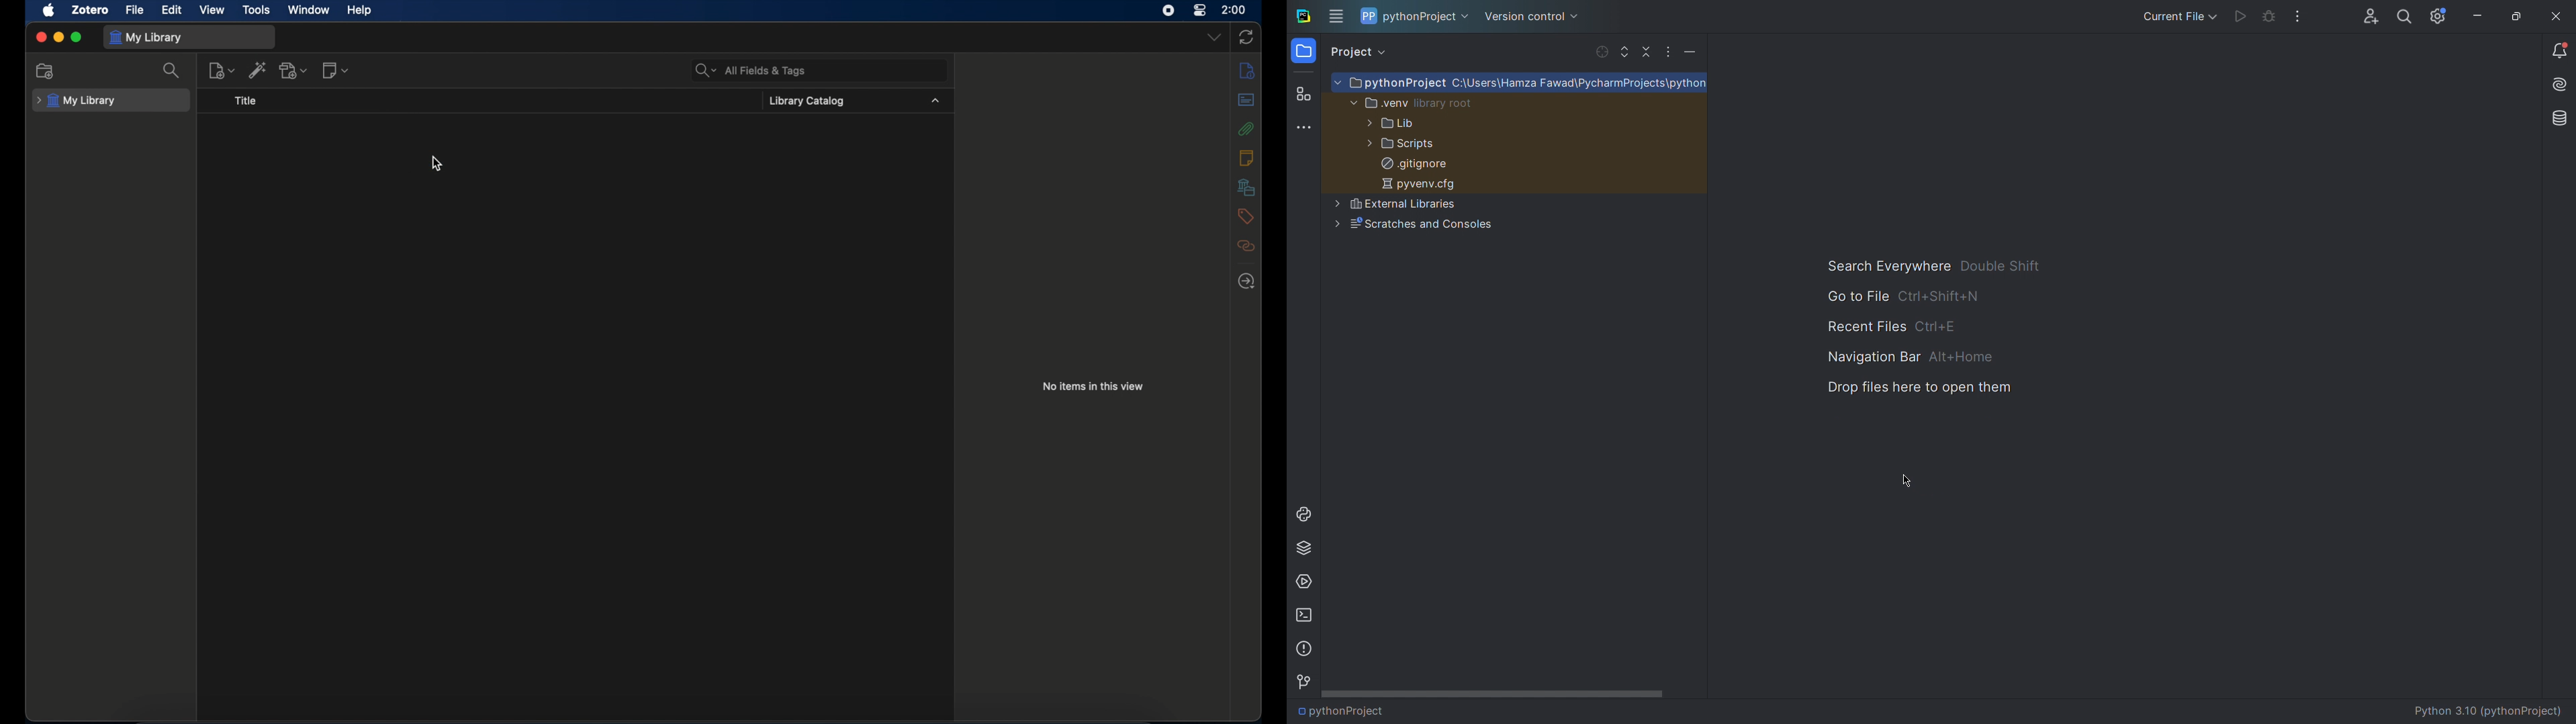 This screenshot has height=728, width=2576. I want to click on tags, so click(1247, 217).